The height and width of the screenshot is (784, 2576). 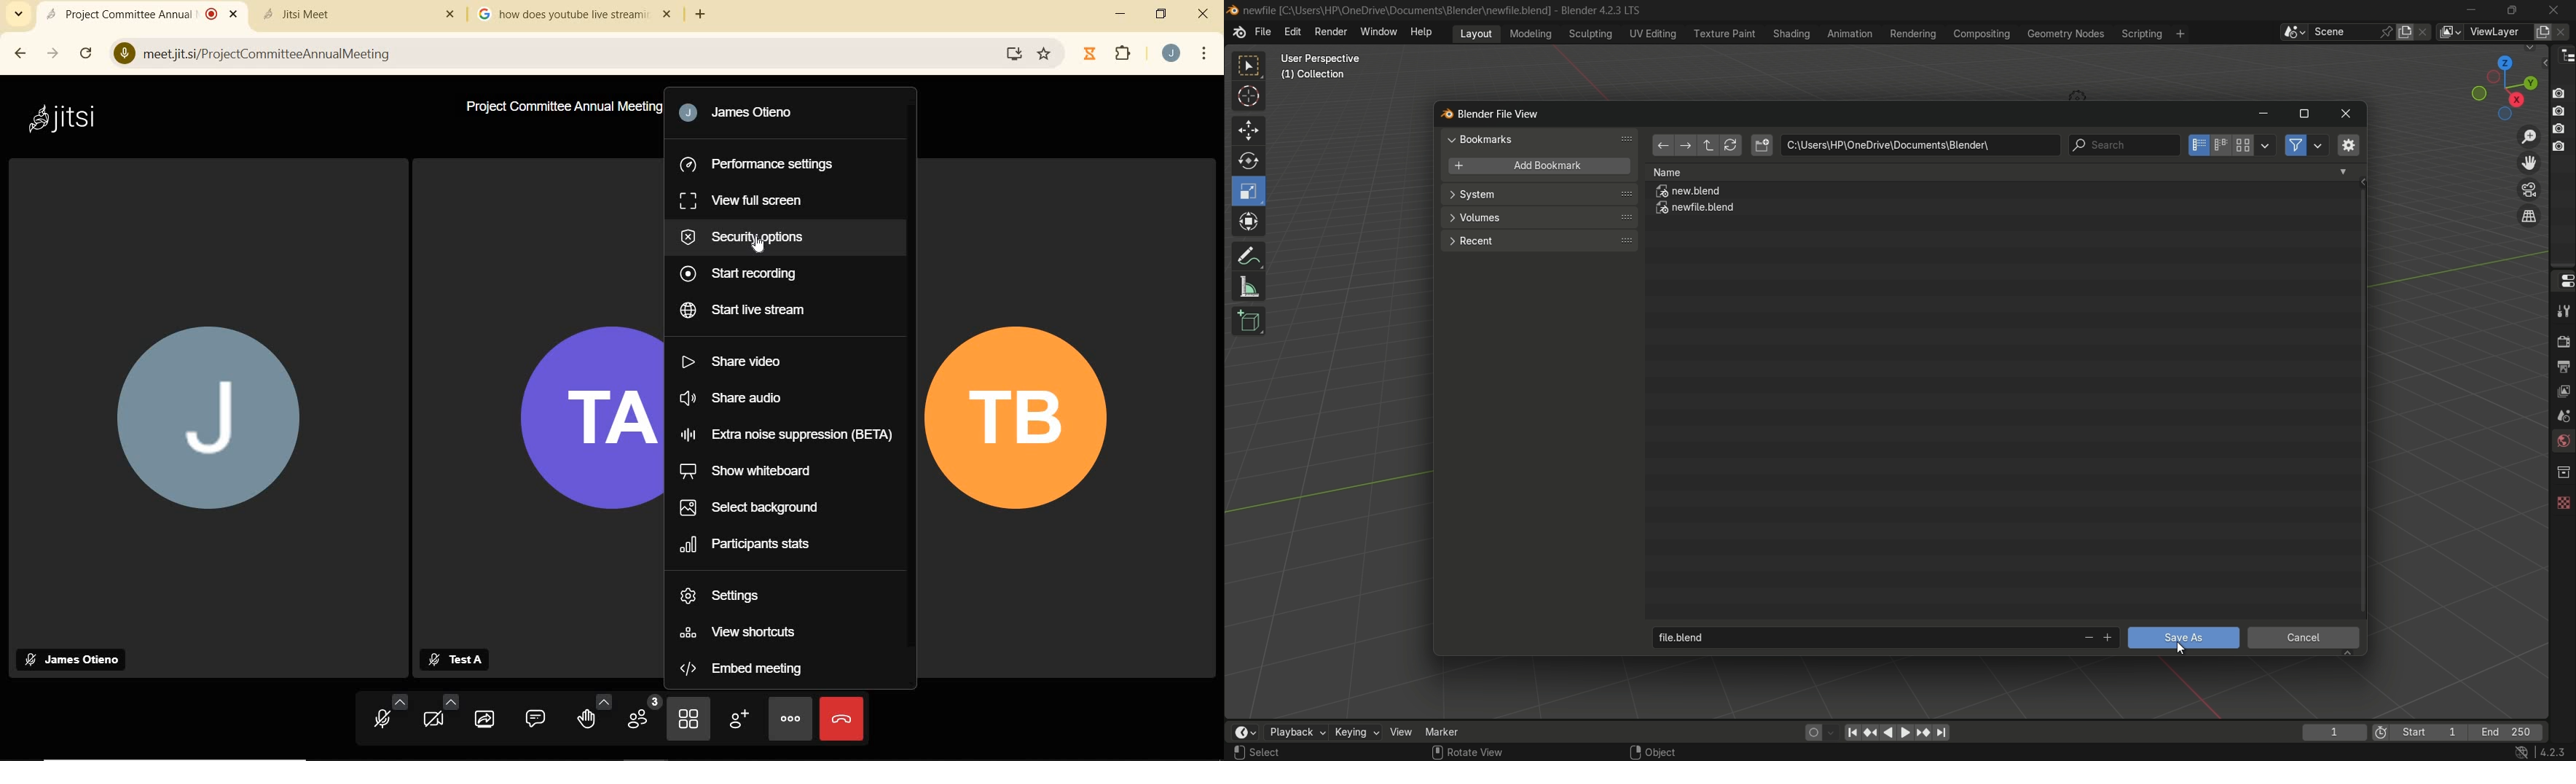 I want to click on delete scene, so click(x=2425, y=32).